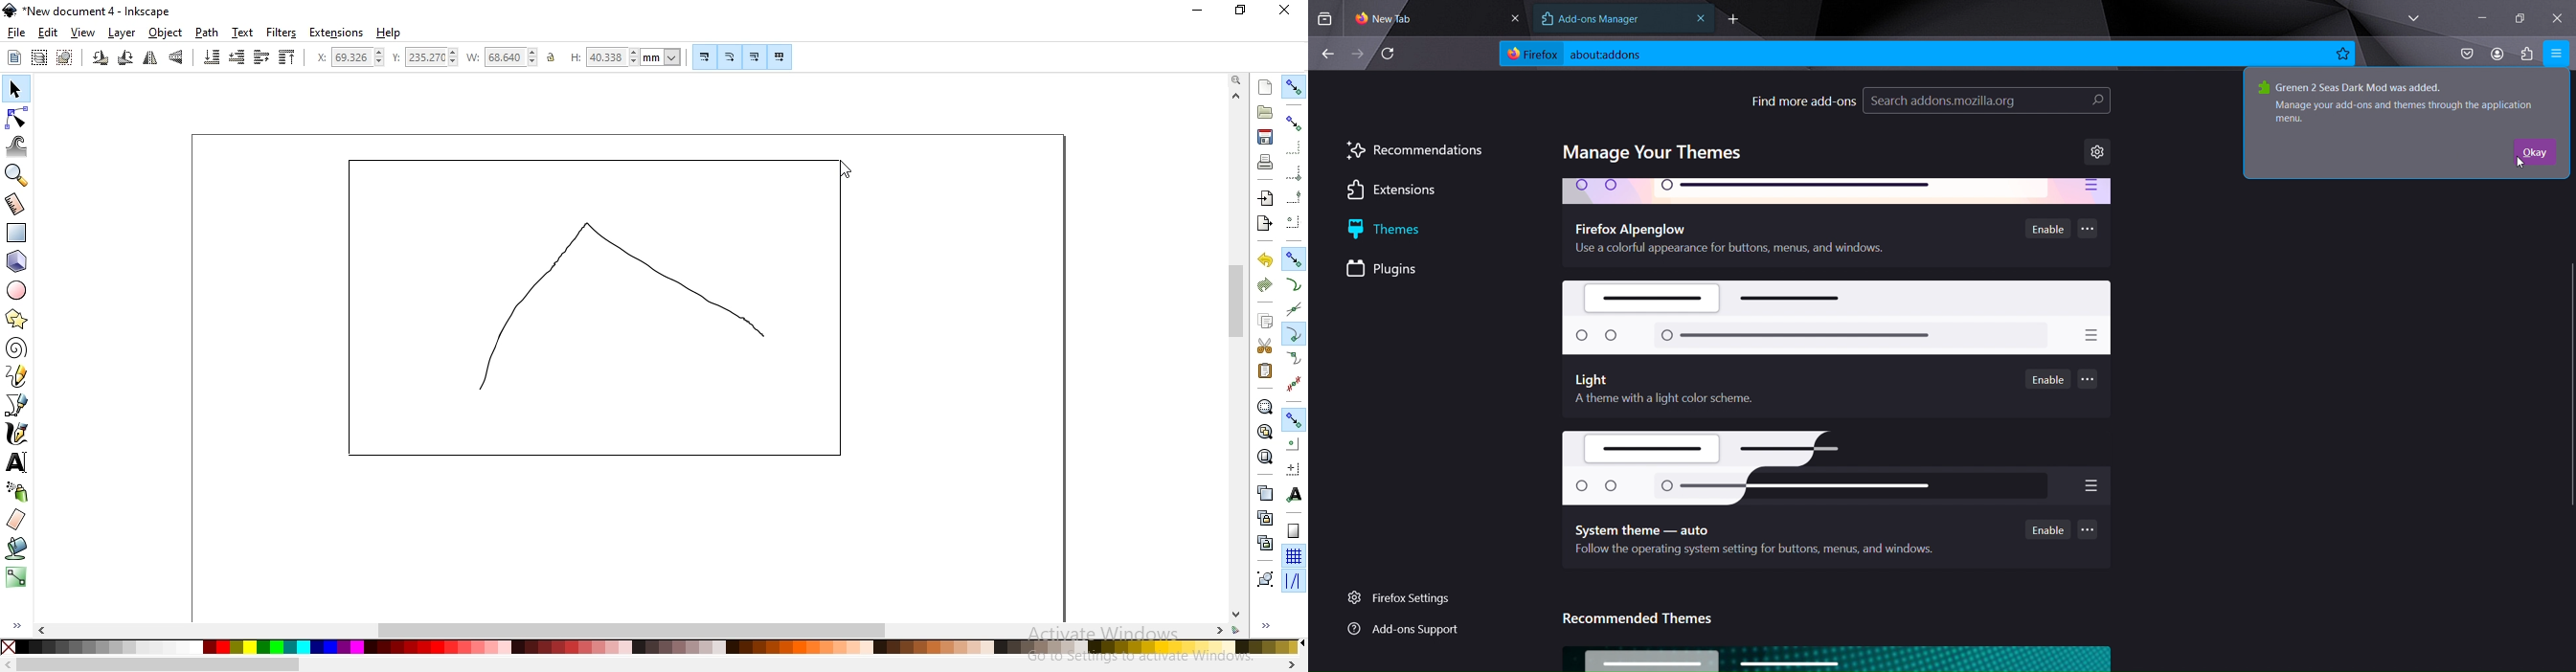  What do you see at coordinates (350, 57) in the screenshot?
I see `horizontal coordinate of selection` at bounding box center [350, 57].